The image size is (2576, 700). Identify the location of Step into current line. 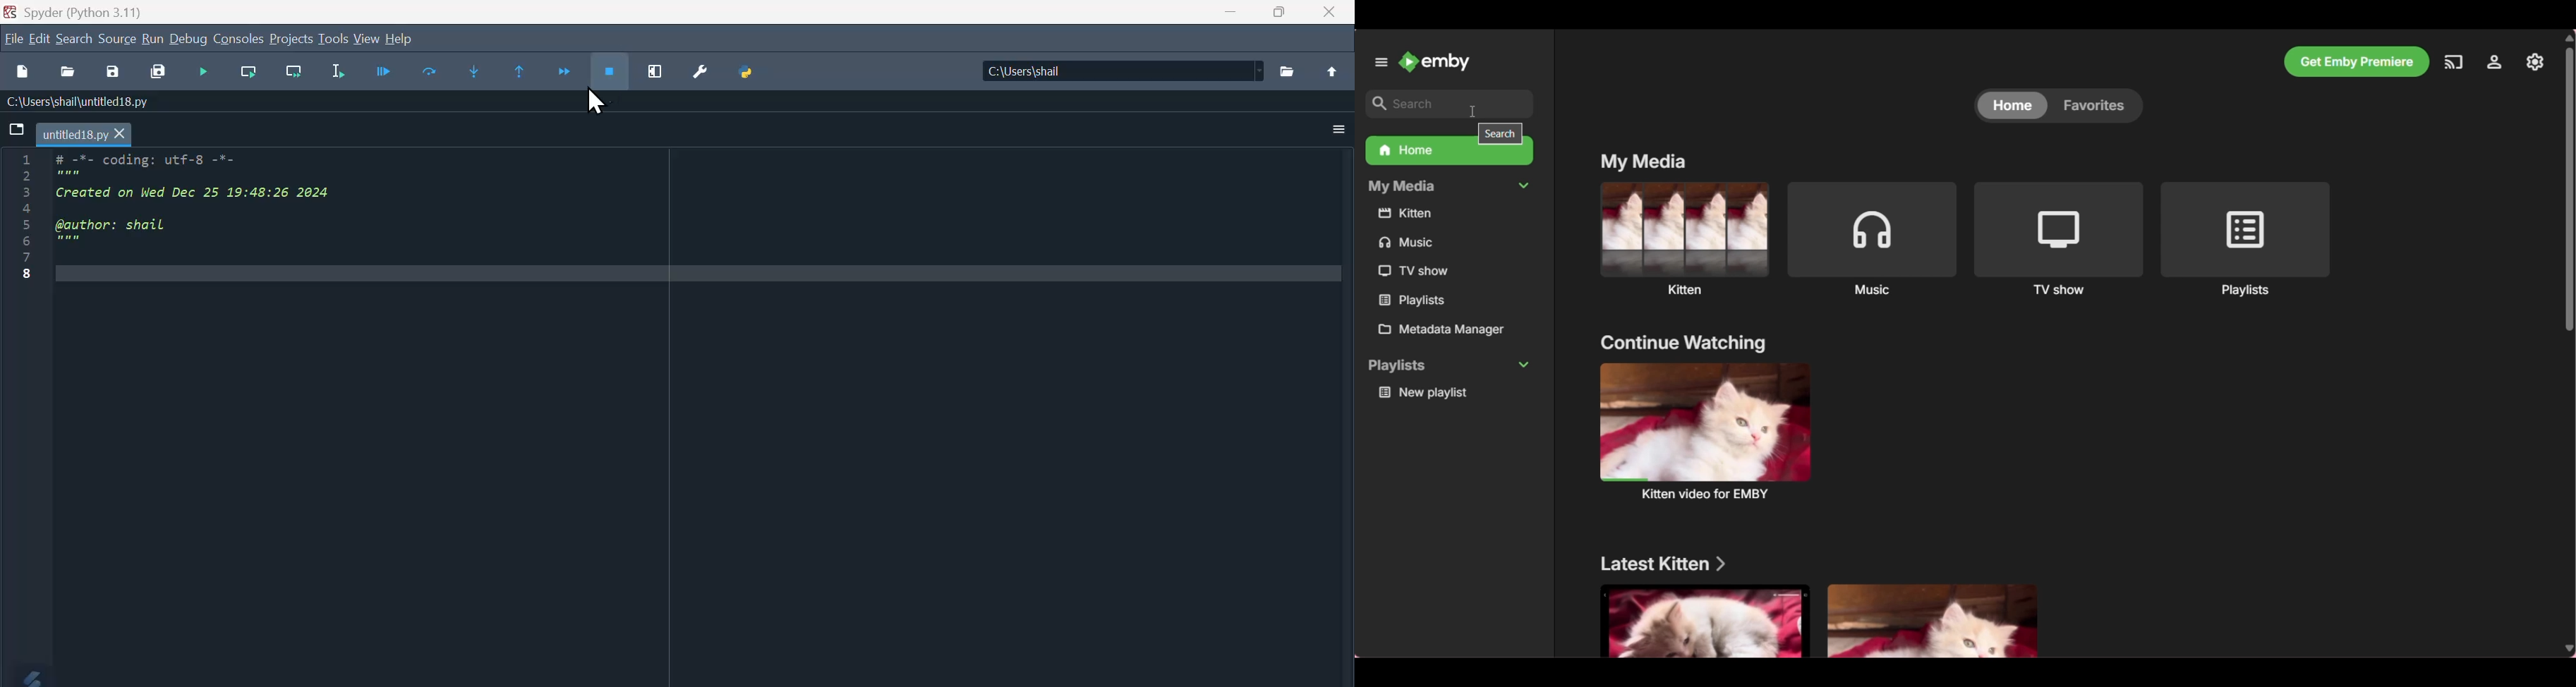
(428, 73).